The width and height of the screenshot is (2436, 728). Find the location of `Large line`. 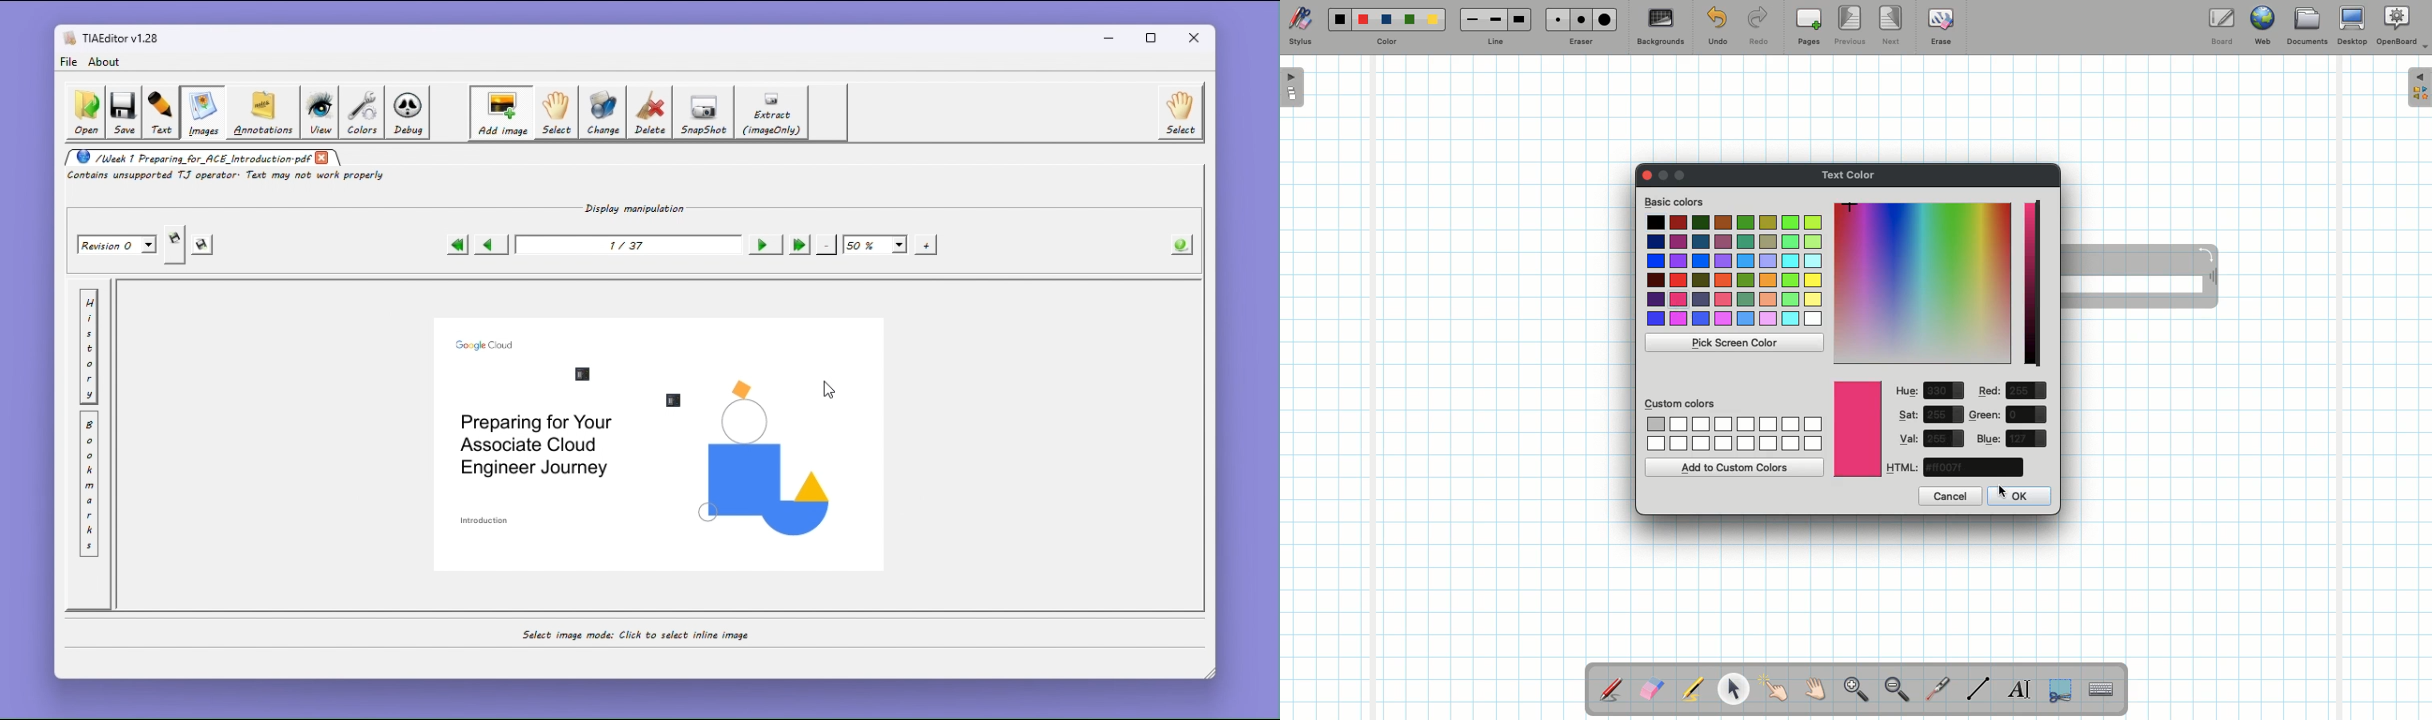

Large line is located at coordinates (1520, 19).